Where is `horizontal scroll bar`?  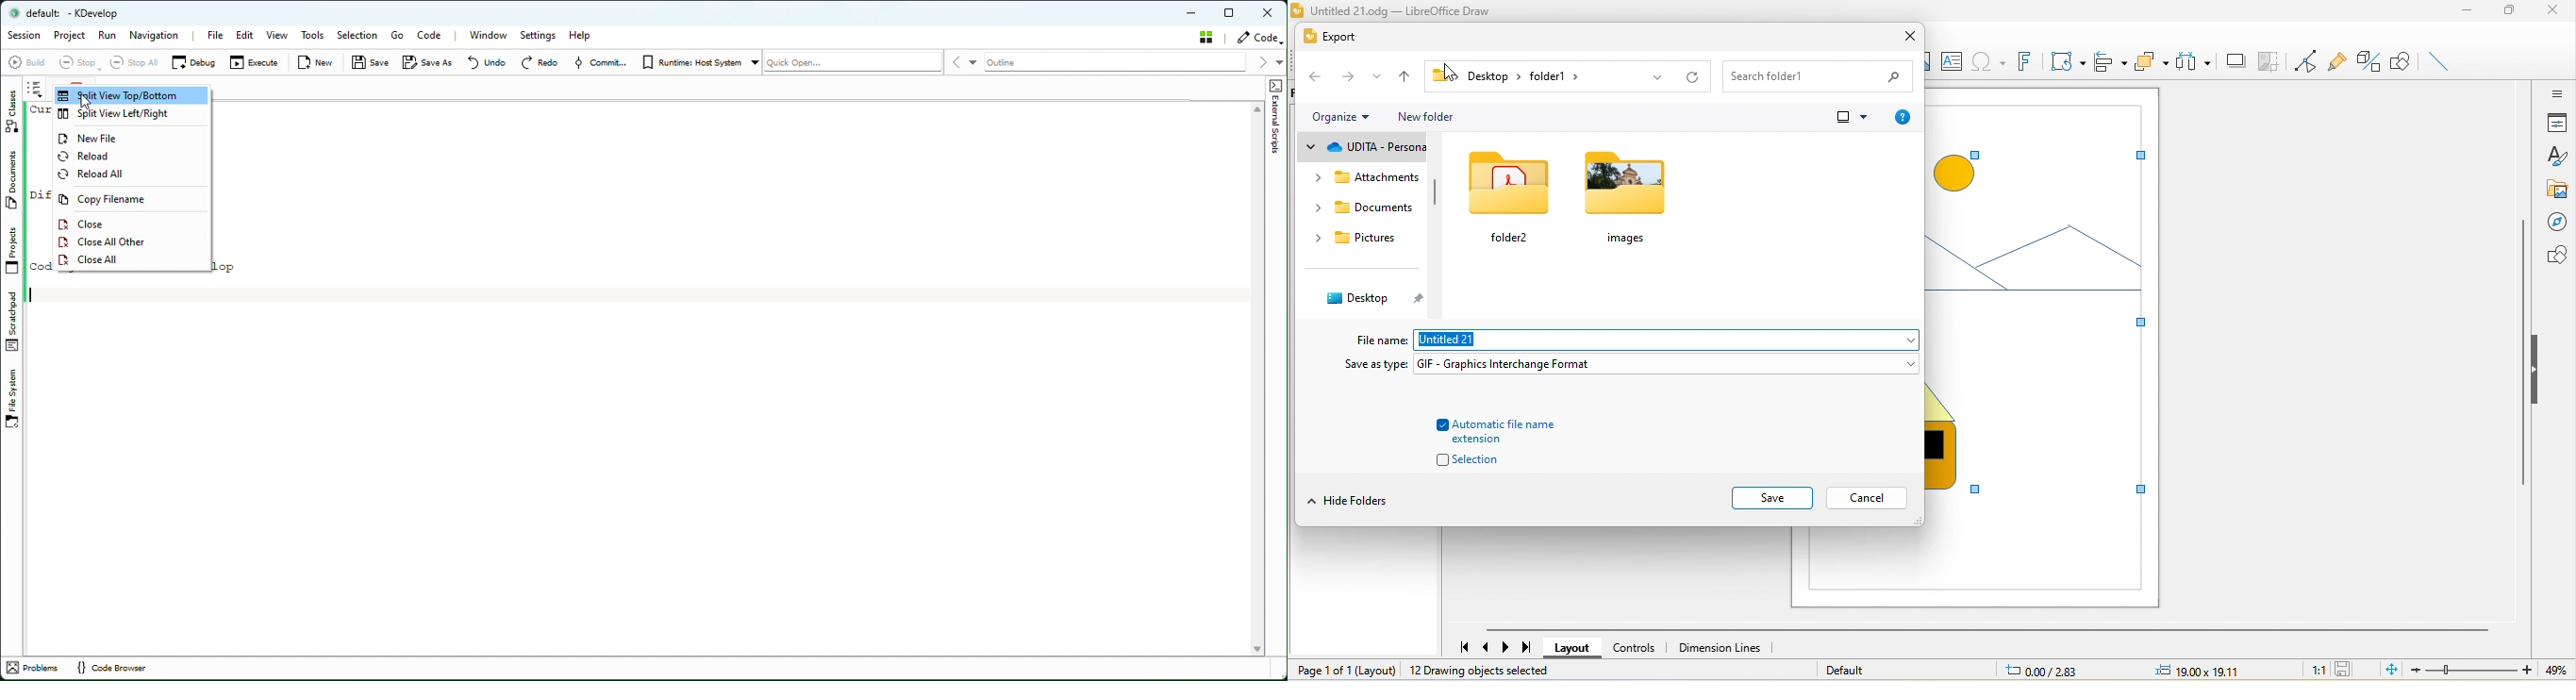 horizontal scroll bar is located at coordinates (1986, 630).